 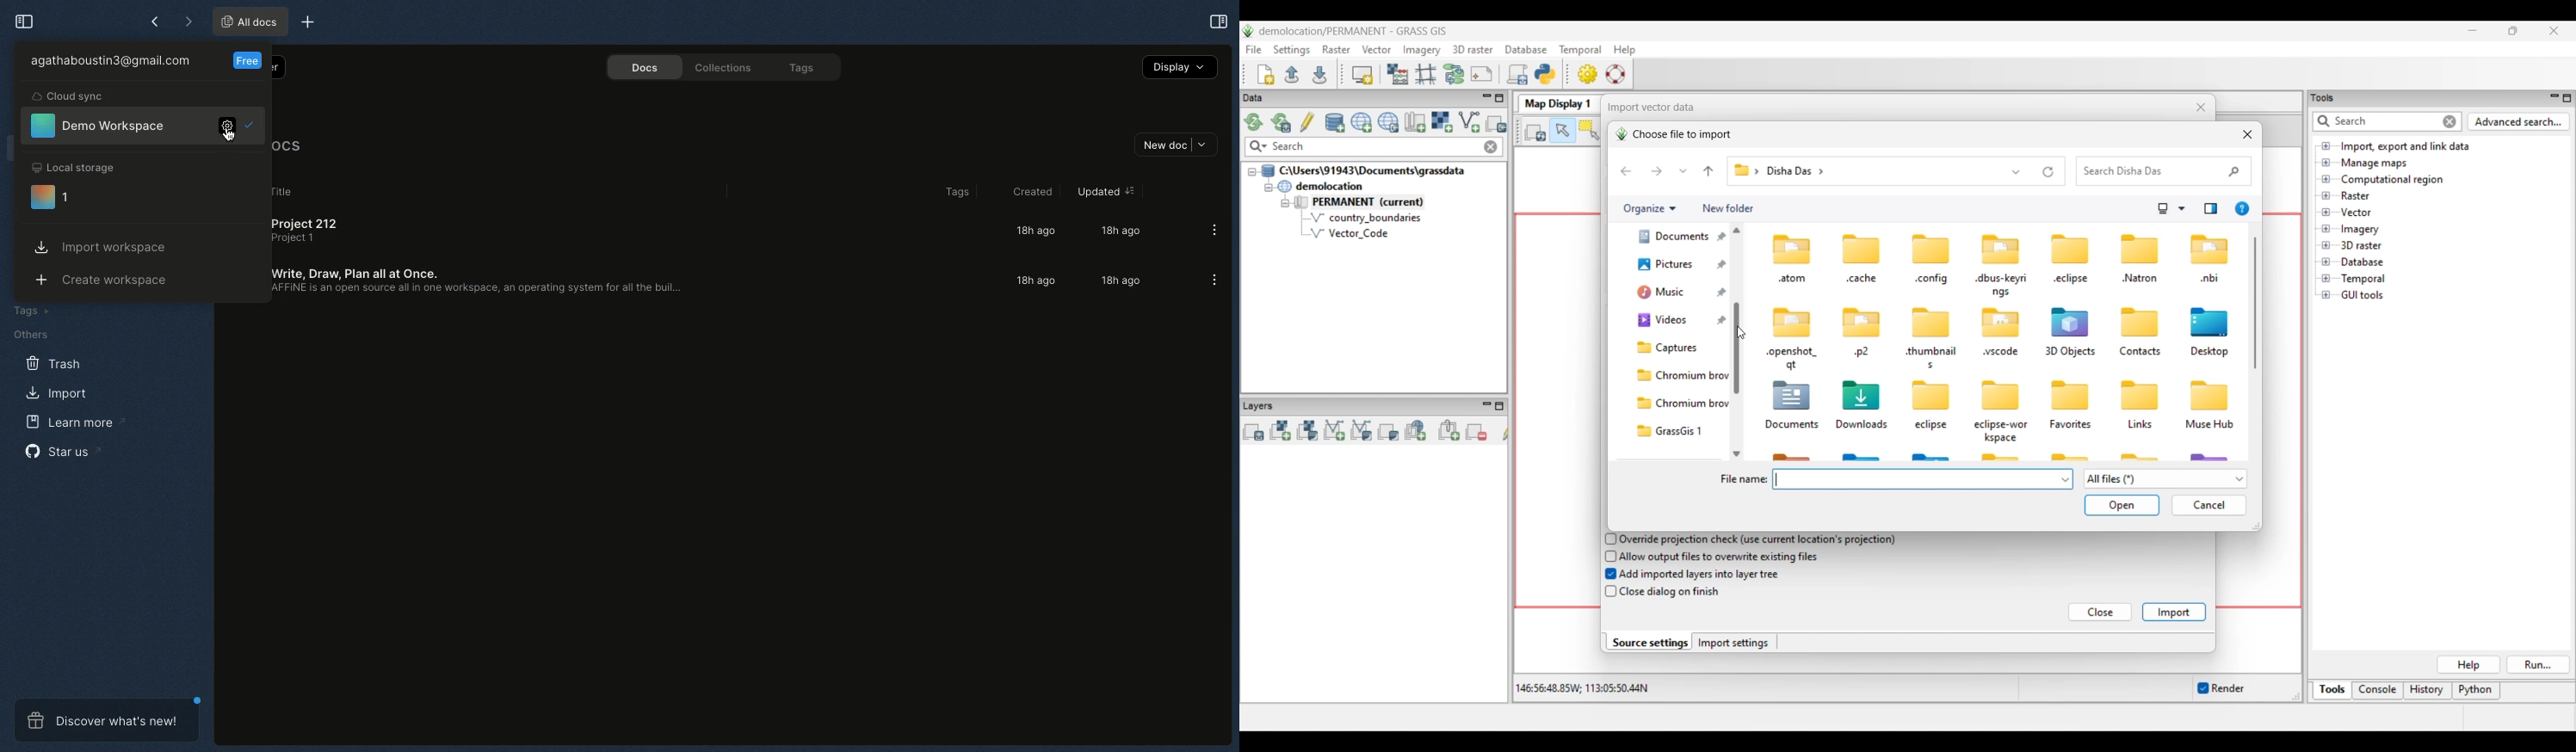 What do you see at coordinates (58, 394) in the screenshot?
I see `Import` at bounding box center [58, 394].